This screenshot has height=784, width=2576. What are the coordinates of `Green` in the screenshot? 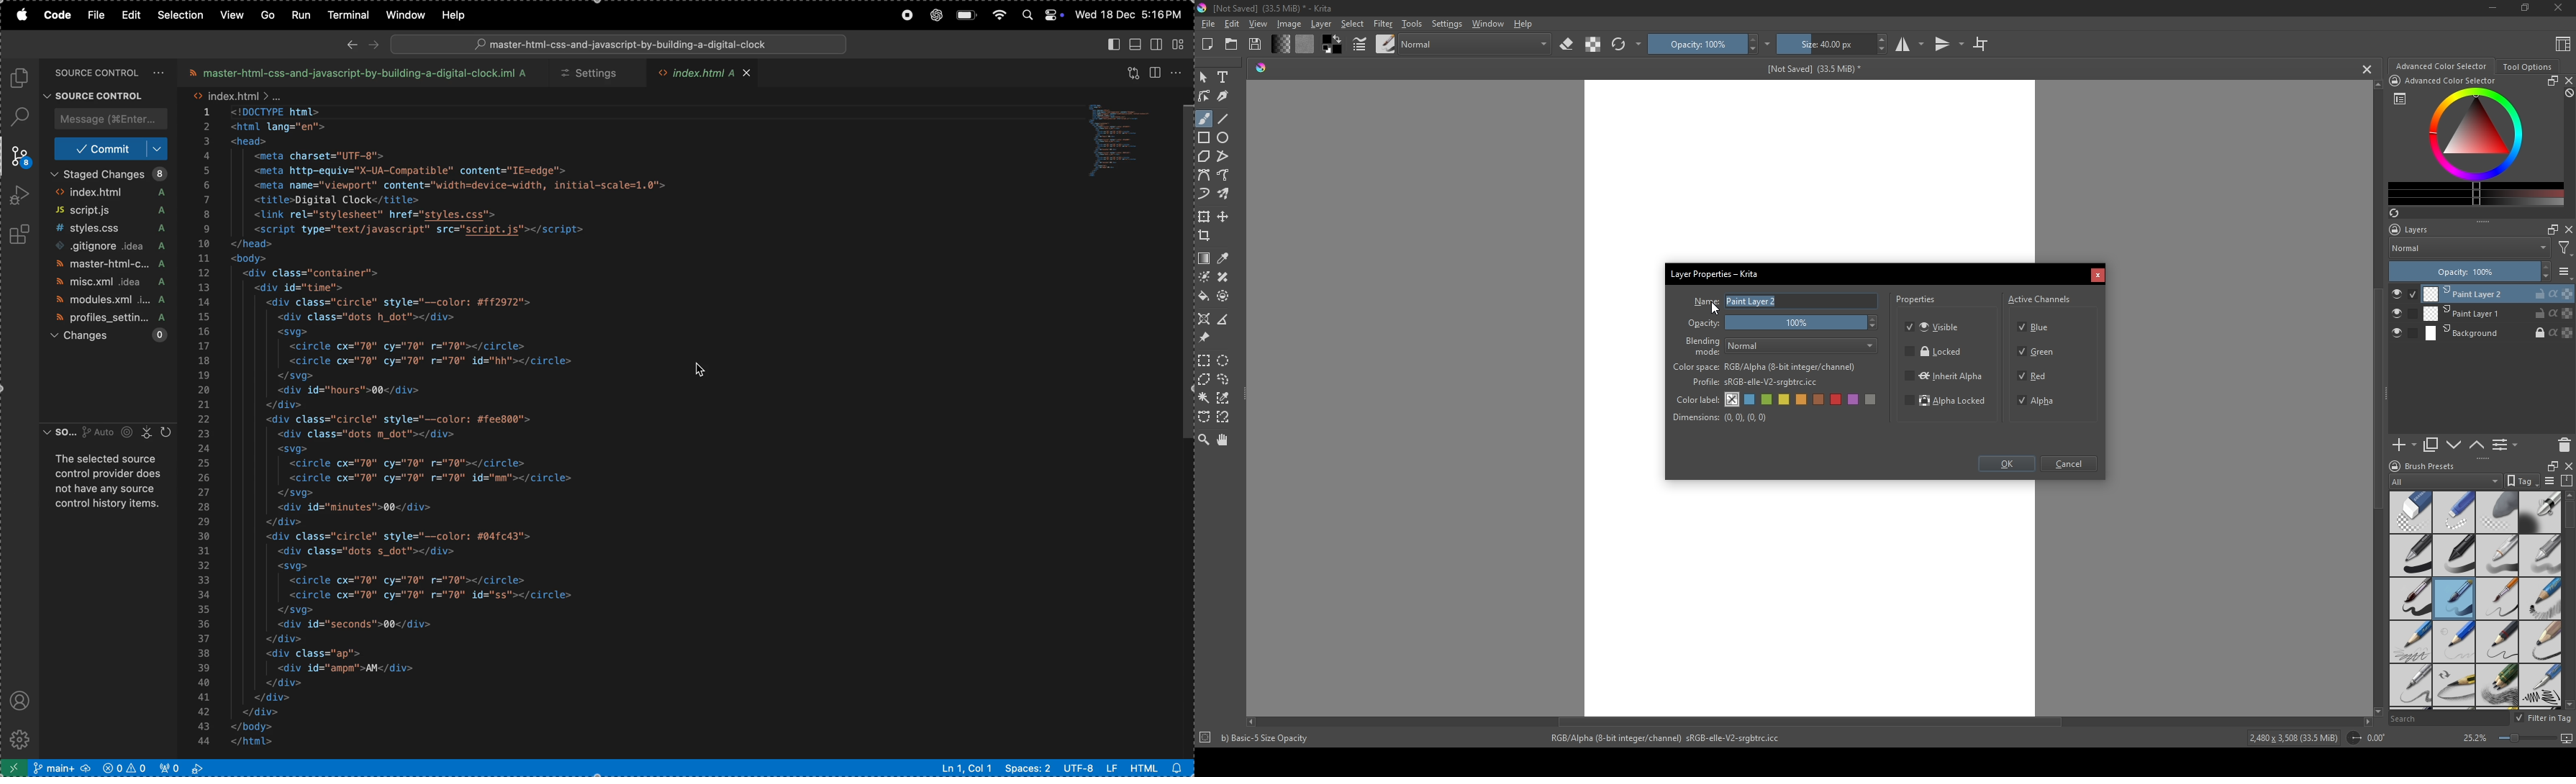 It's located at (2038, 353).